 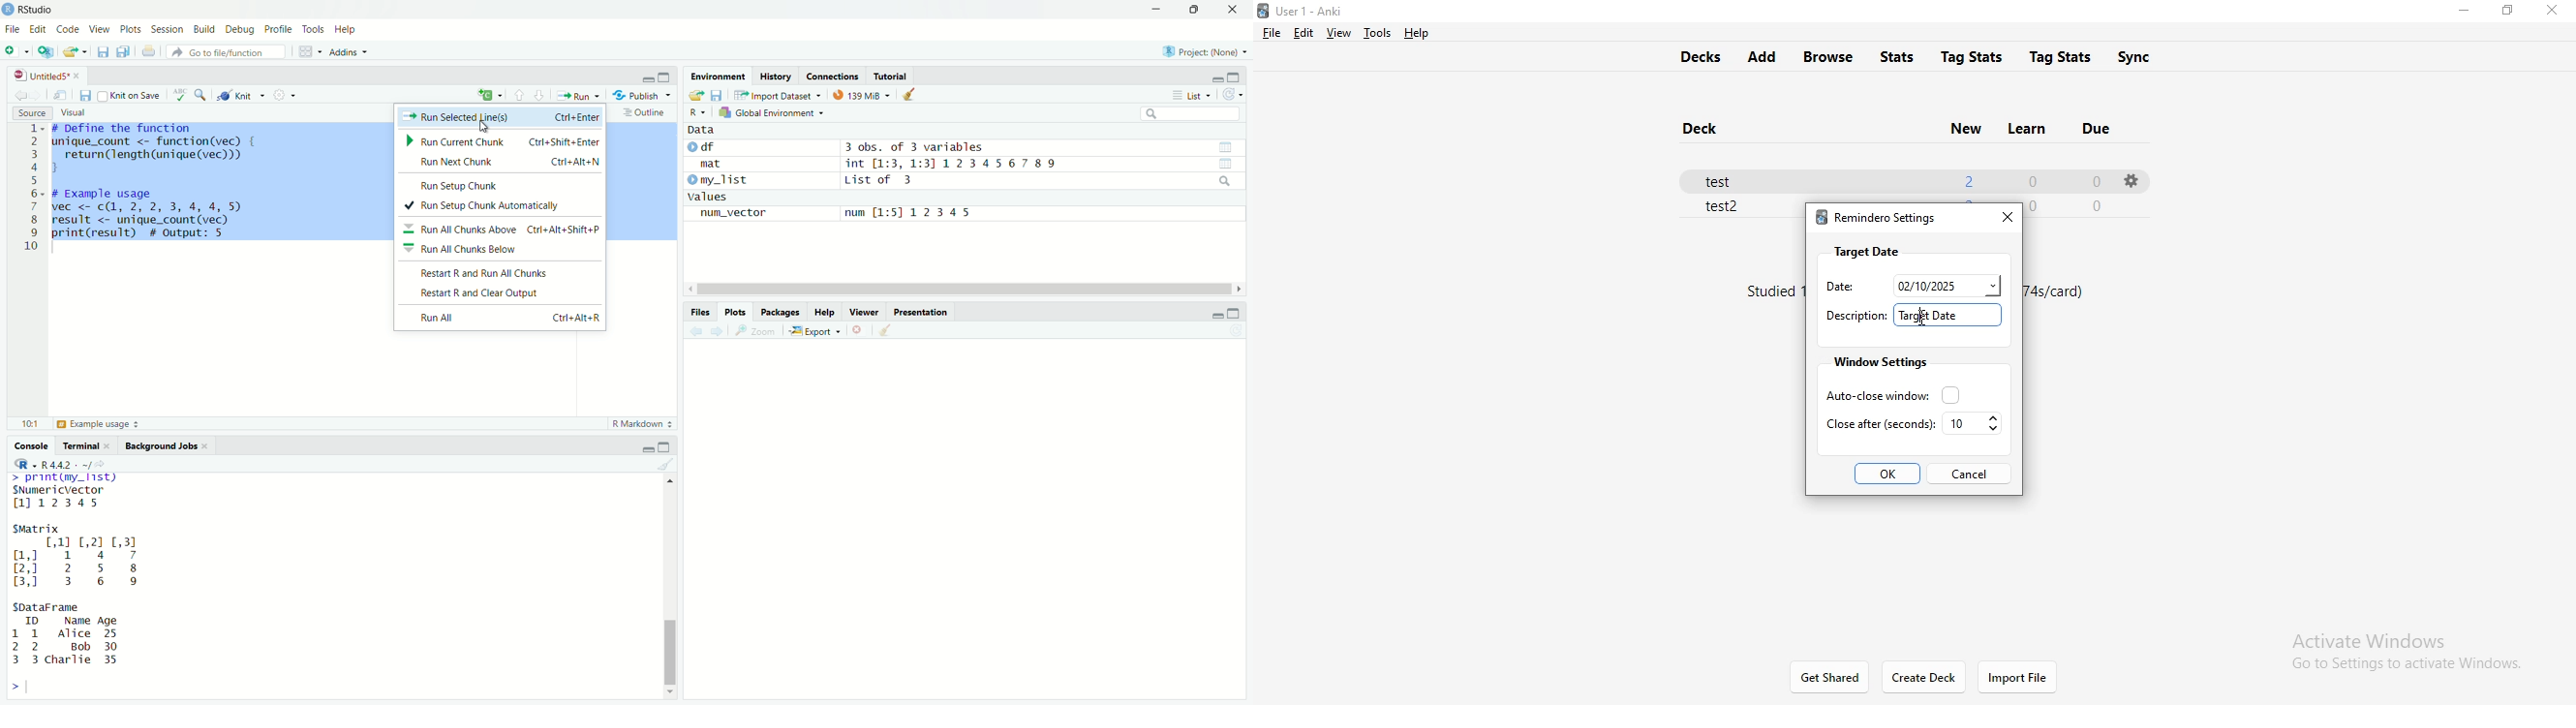 What do you see at coordinates (1835, 287) in the screenshot?
I see `date` at bounding box center [1835, 287].